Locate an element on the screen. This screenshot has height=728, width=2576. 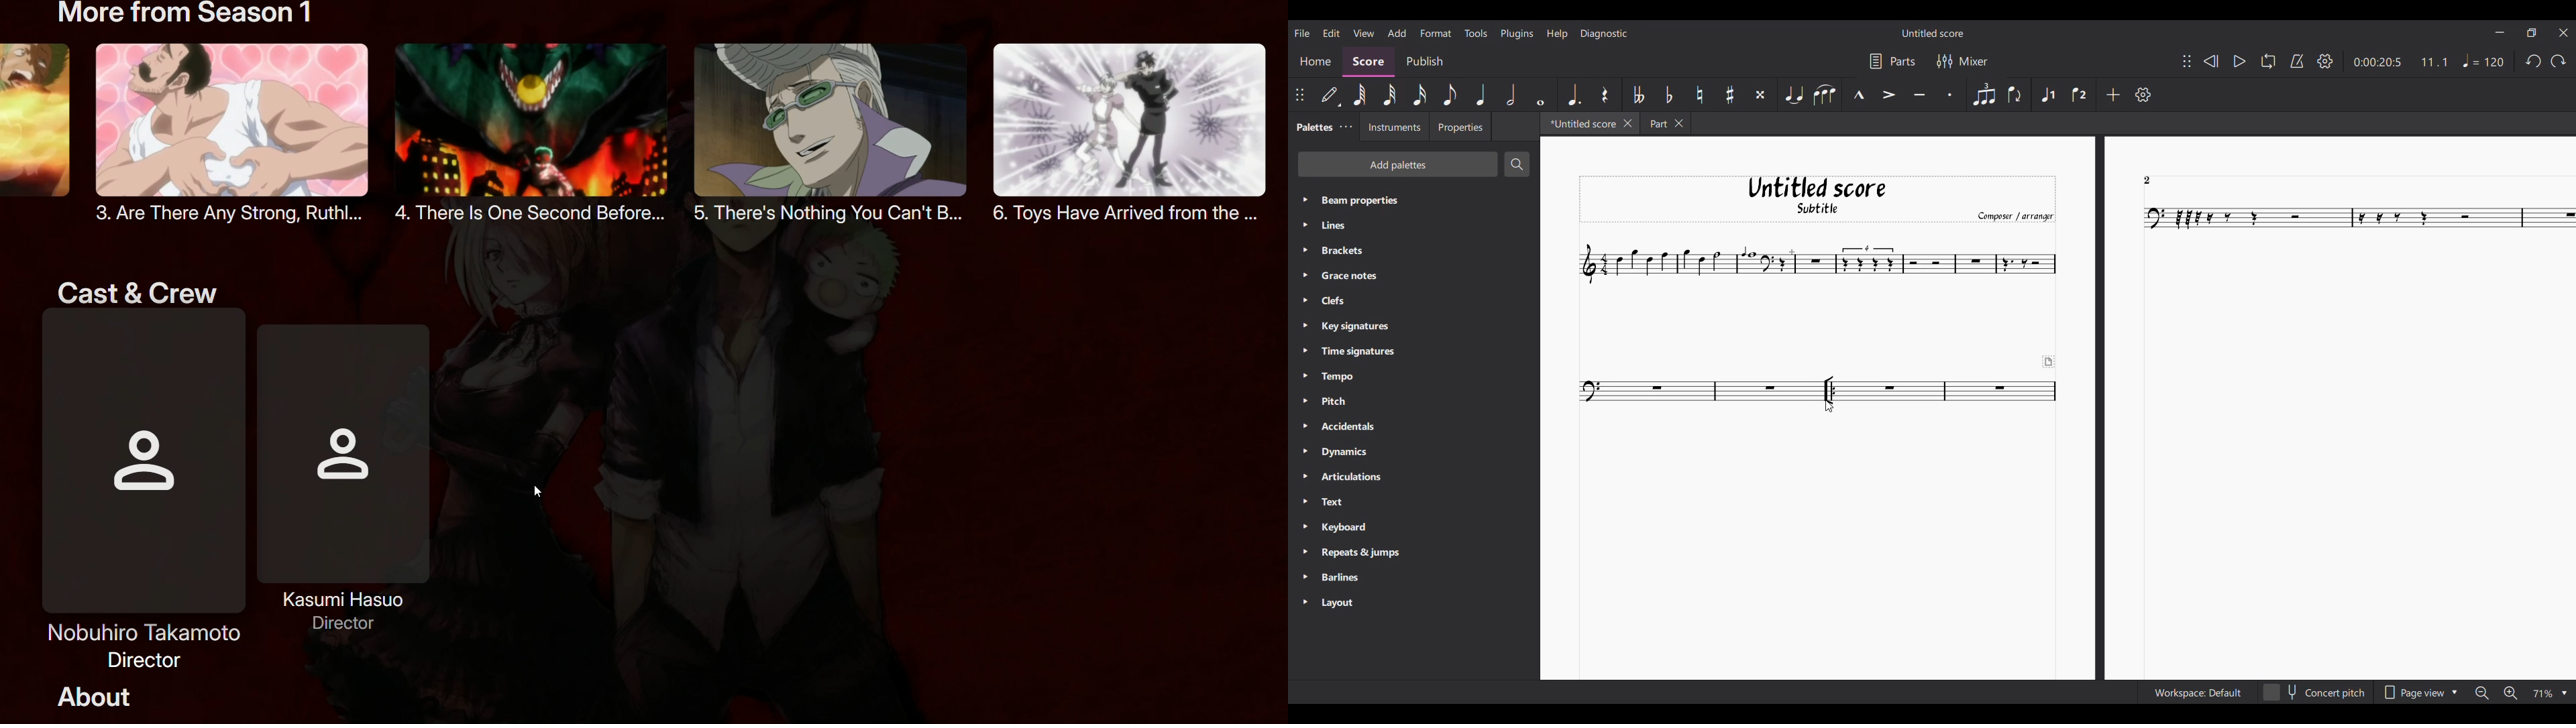
Score, current selection is located at coordinates (1368, 62).